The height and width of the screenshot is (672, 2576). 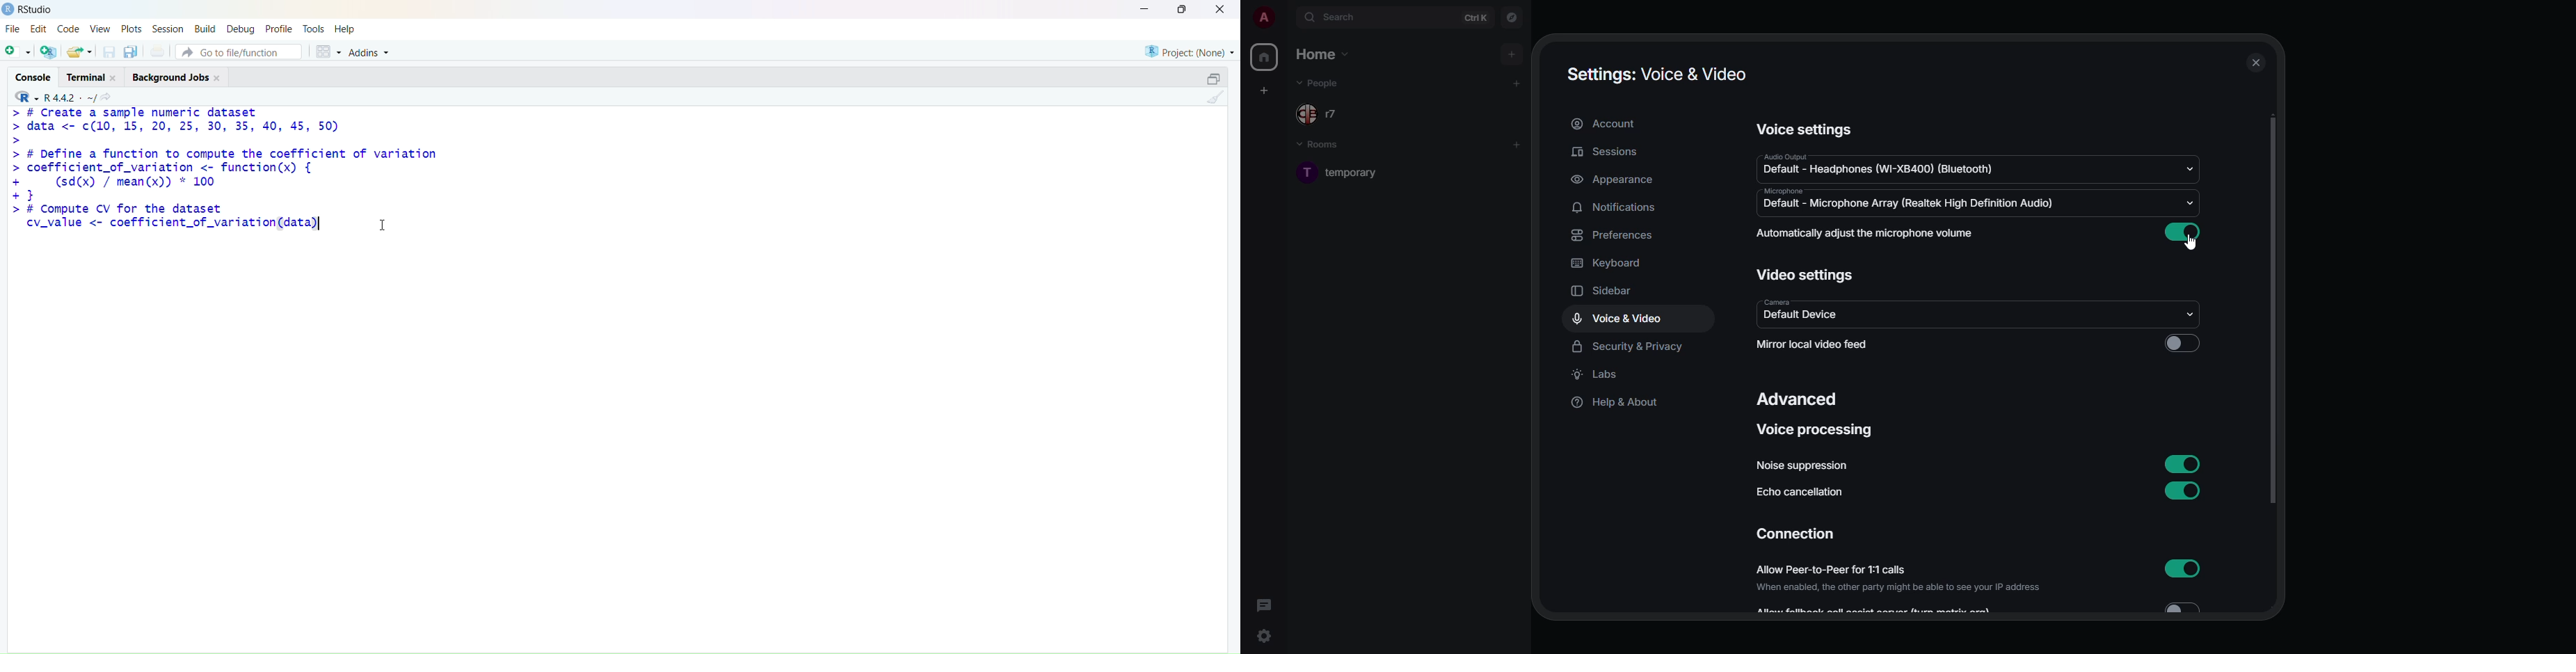 I want to click on appearance, so click(x=1618, y=180).